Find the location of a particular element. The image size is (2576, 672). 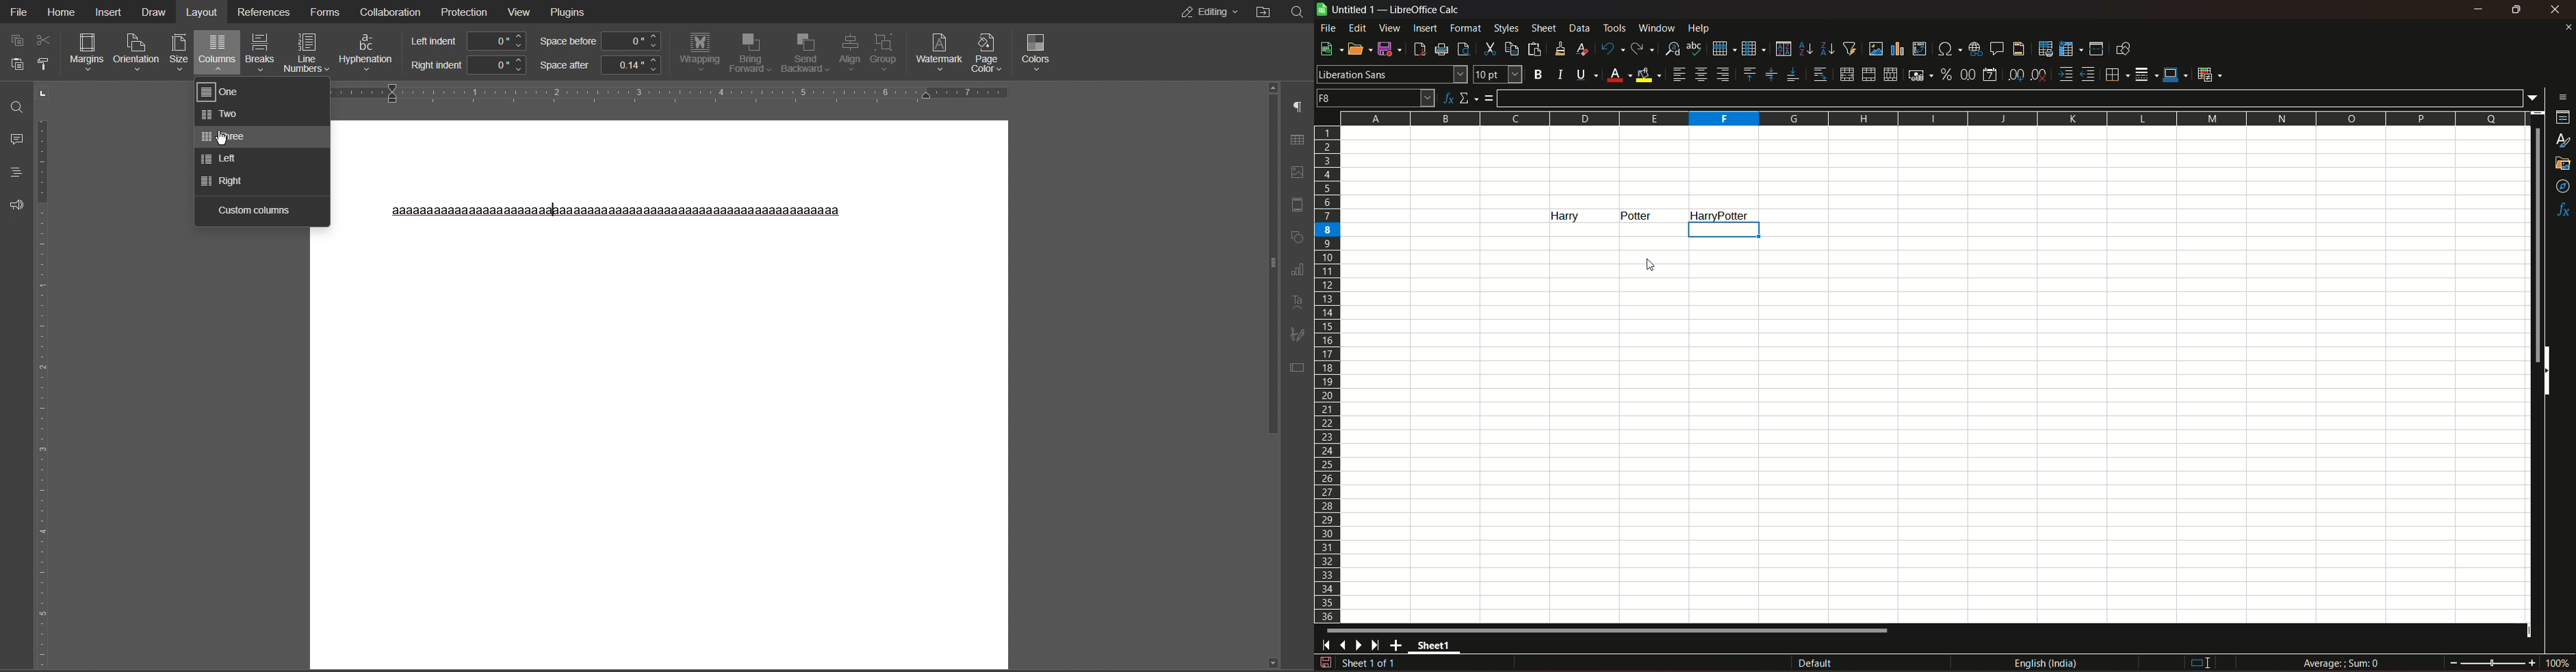

format is located at coordinates (1467, 28).